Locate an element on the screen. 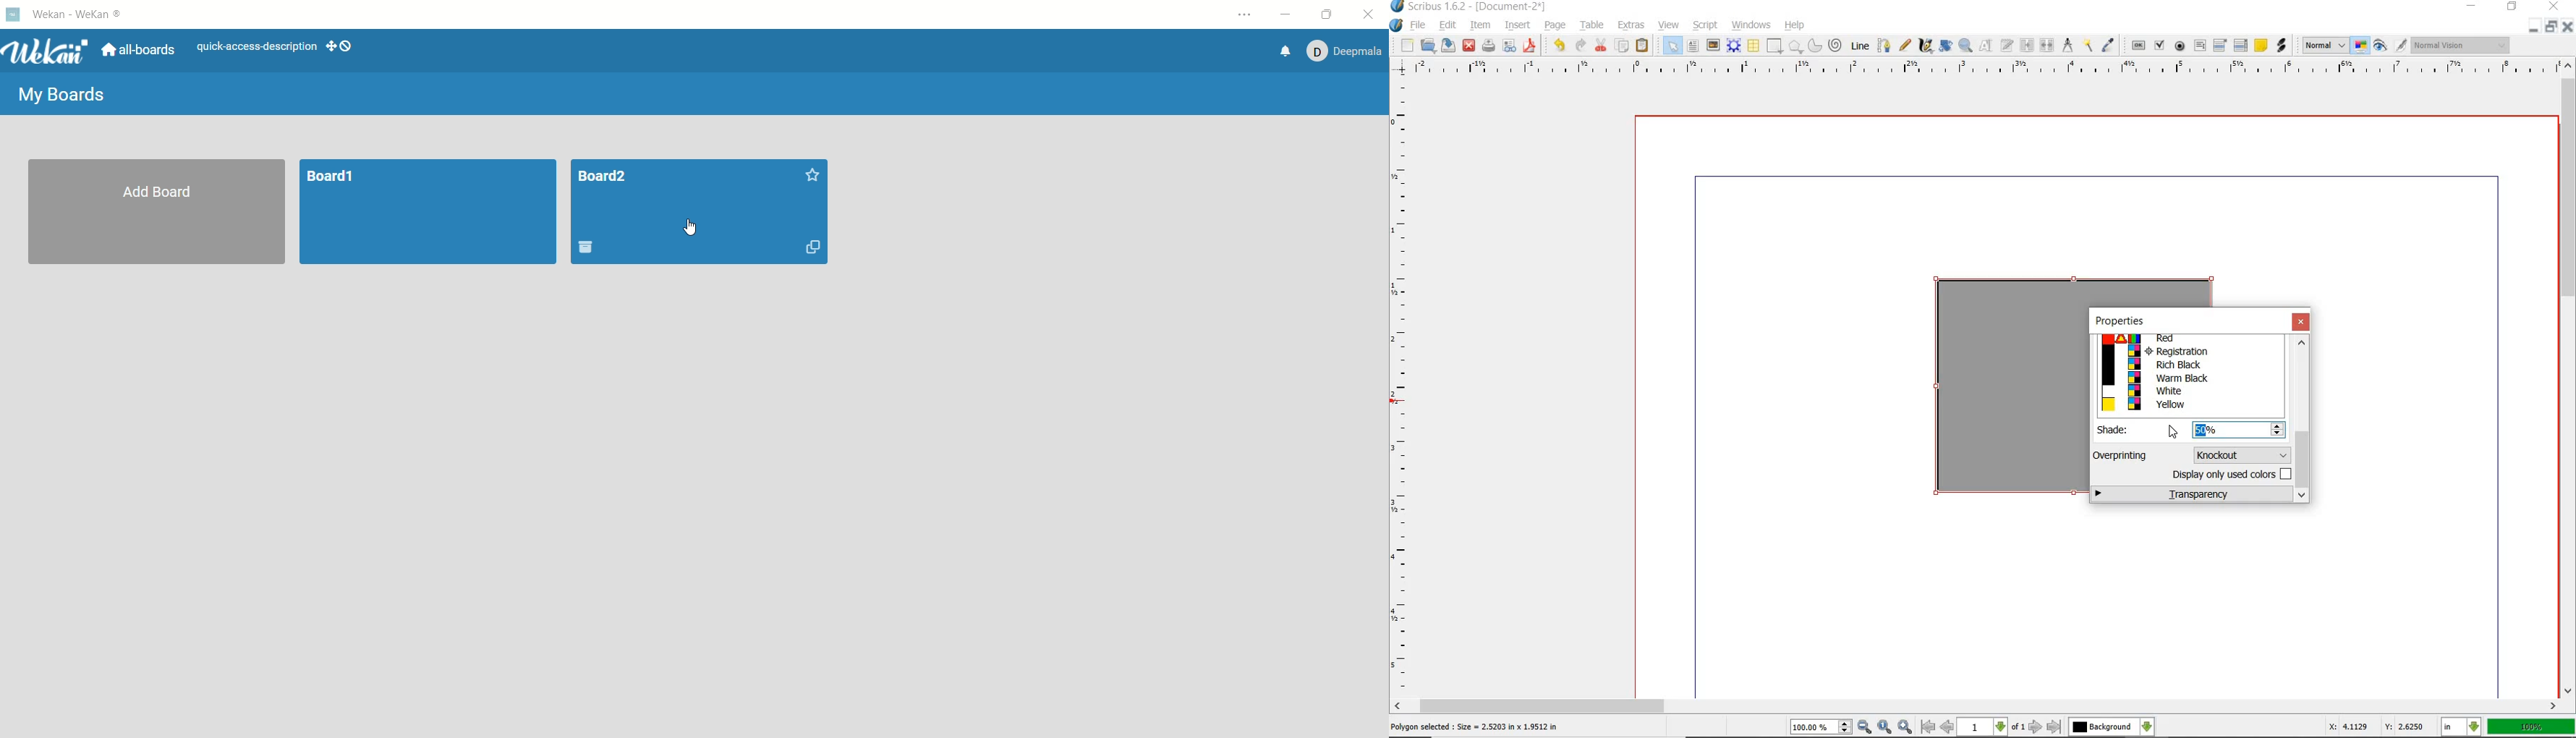 Image resolution: width=2576 pixels, height=756 pixels. saturation/hue added is located at coordinates (2007, 393).